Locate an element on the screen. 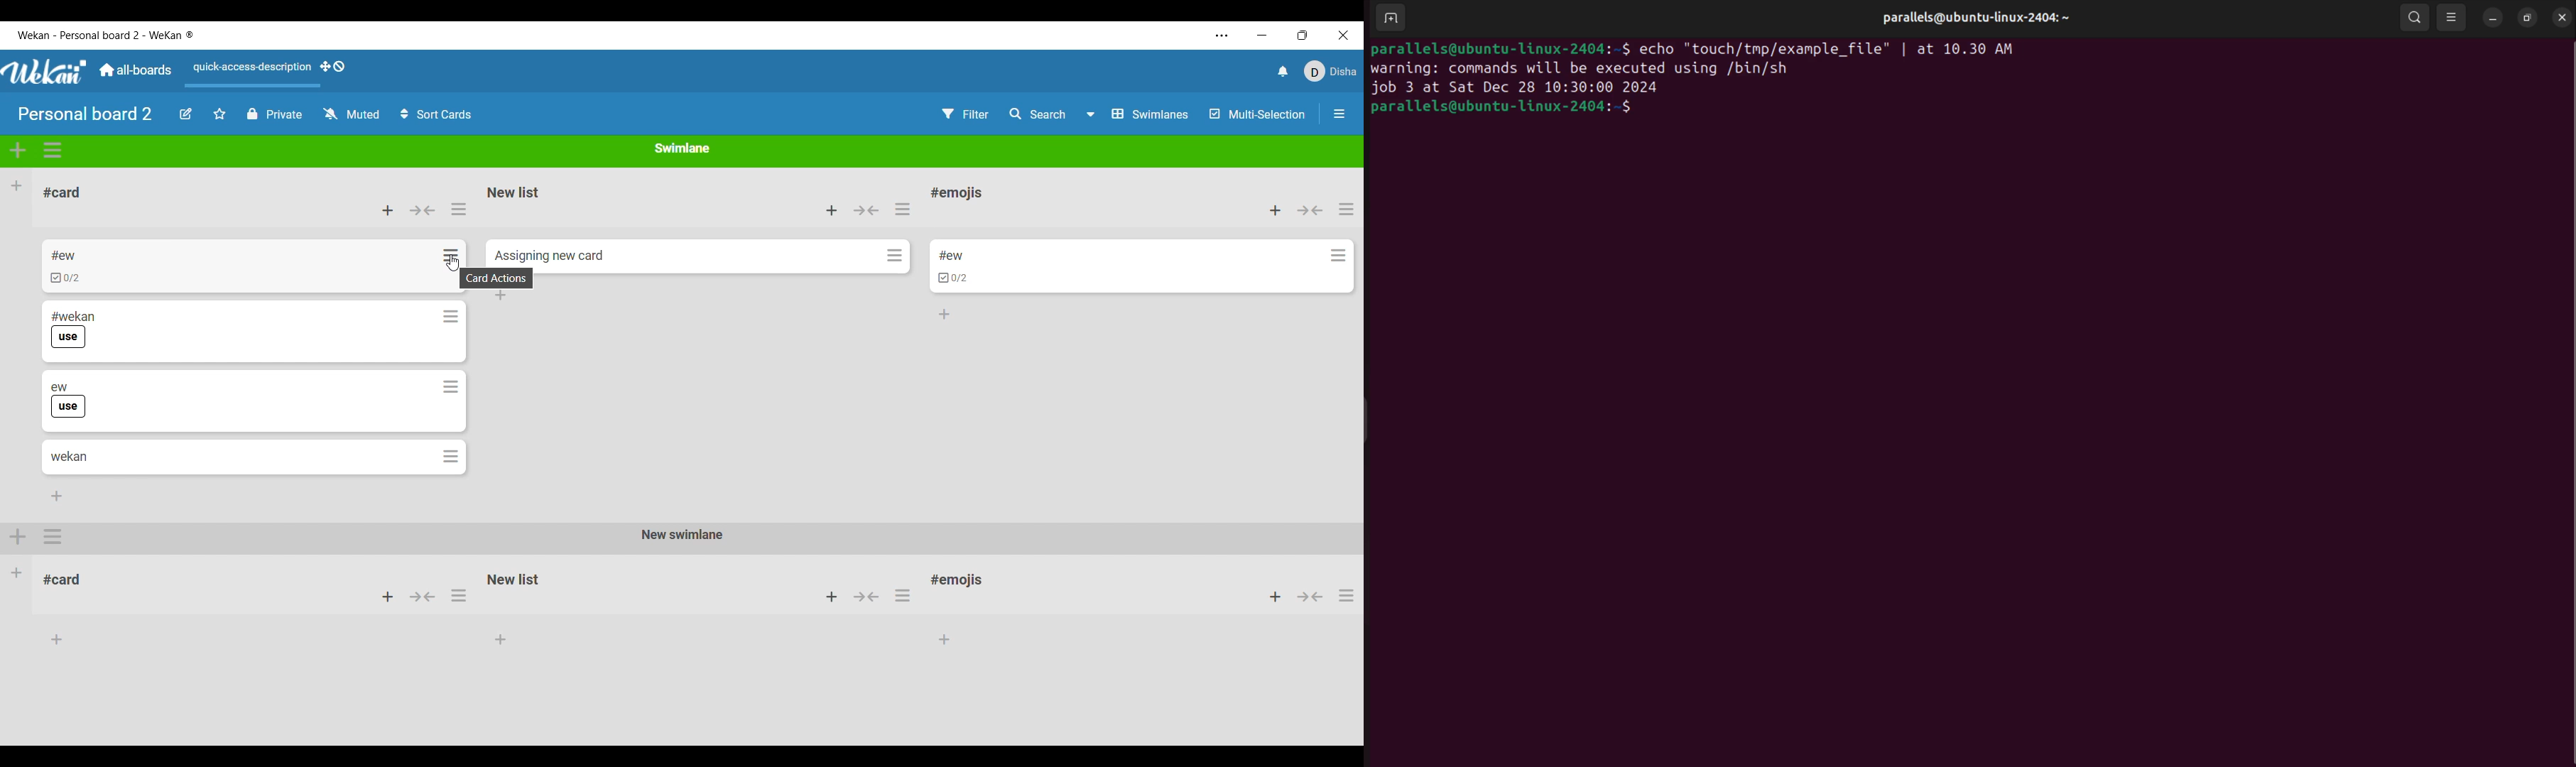 The width and height of the screenshot is (2576, 784). button is located at coordinates (425, 600).